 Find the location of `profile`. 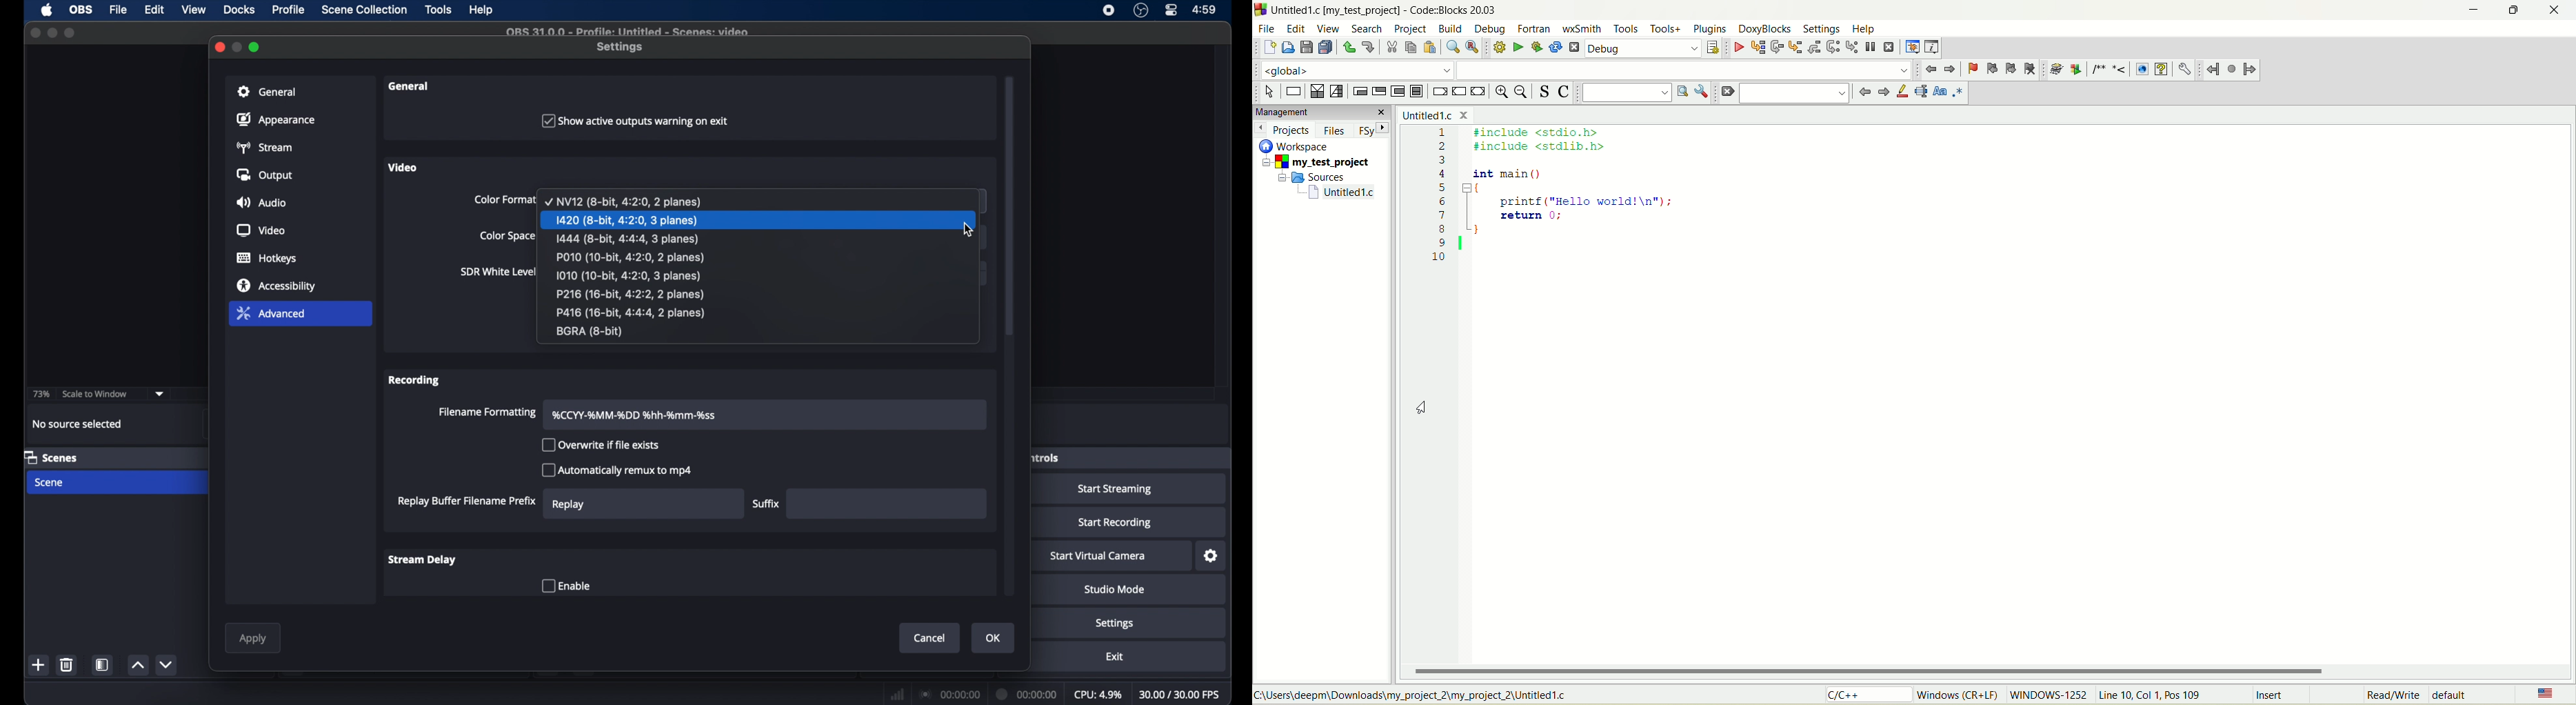

profile is located at coordinates (290, 10).